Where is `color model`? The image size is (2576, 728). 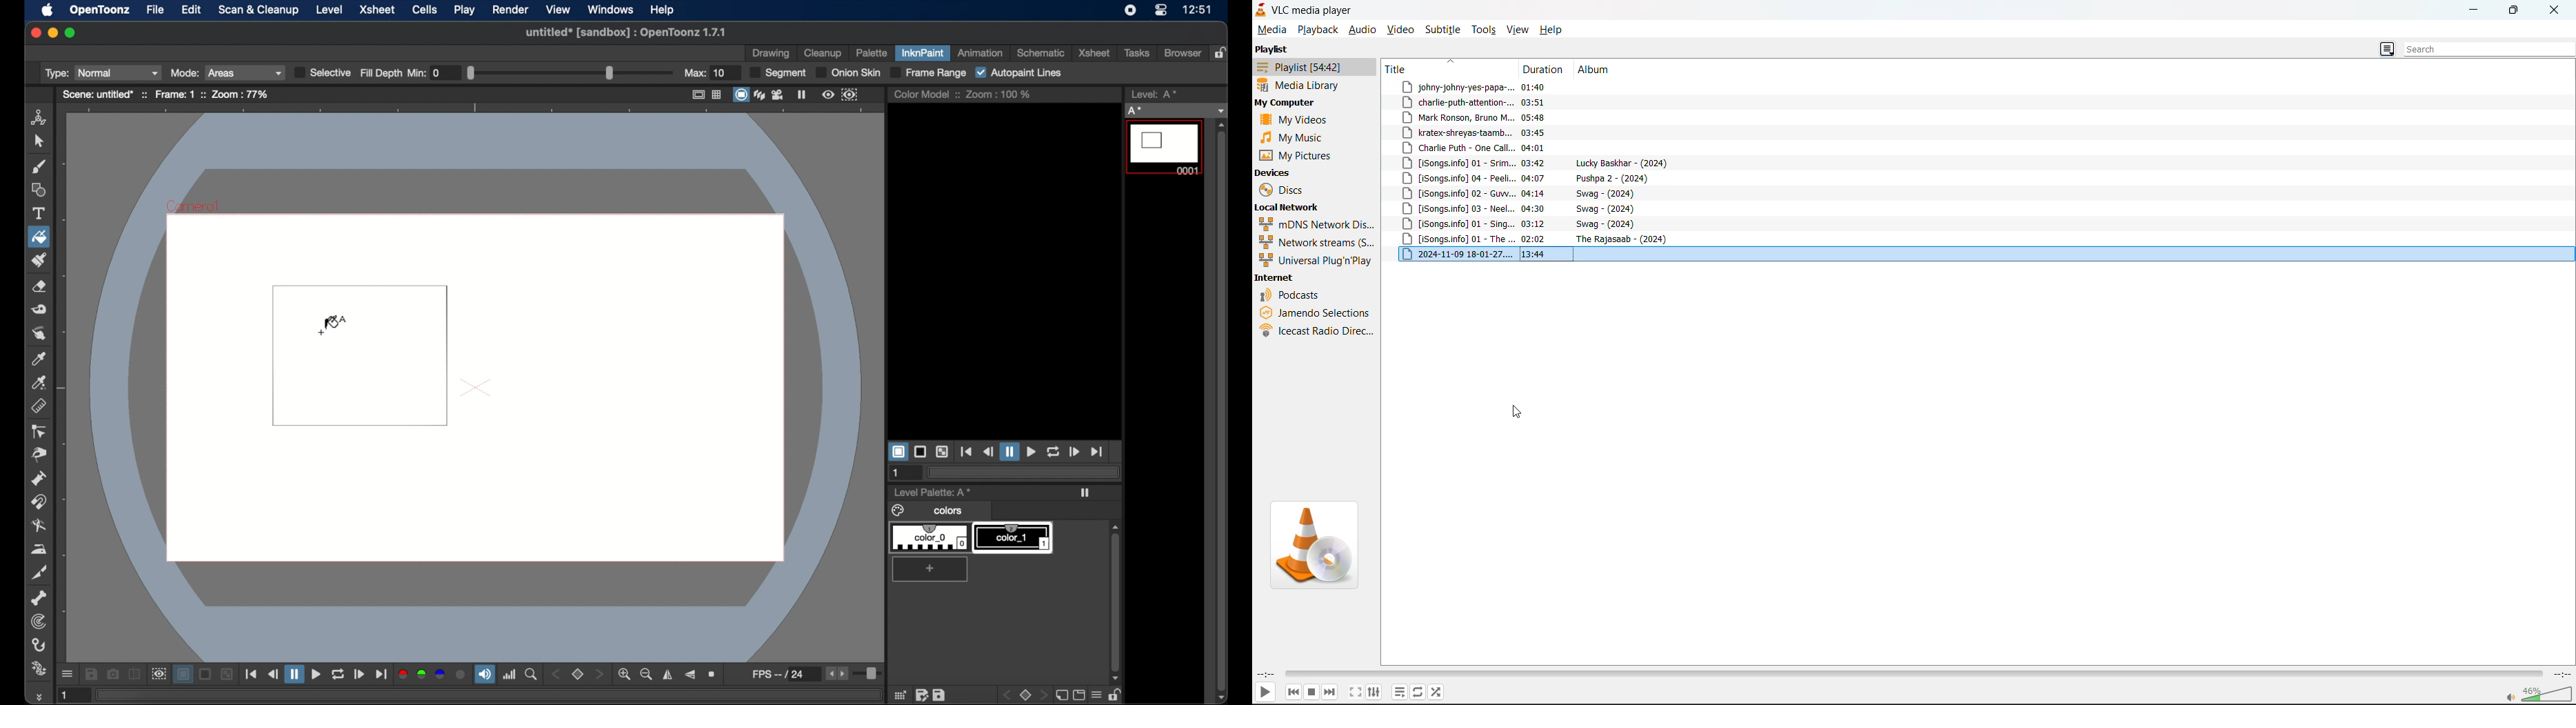 color model is located at coordinates (927, 93).